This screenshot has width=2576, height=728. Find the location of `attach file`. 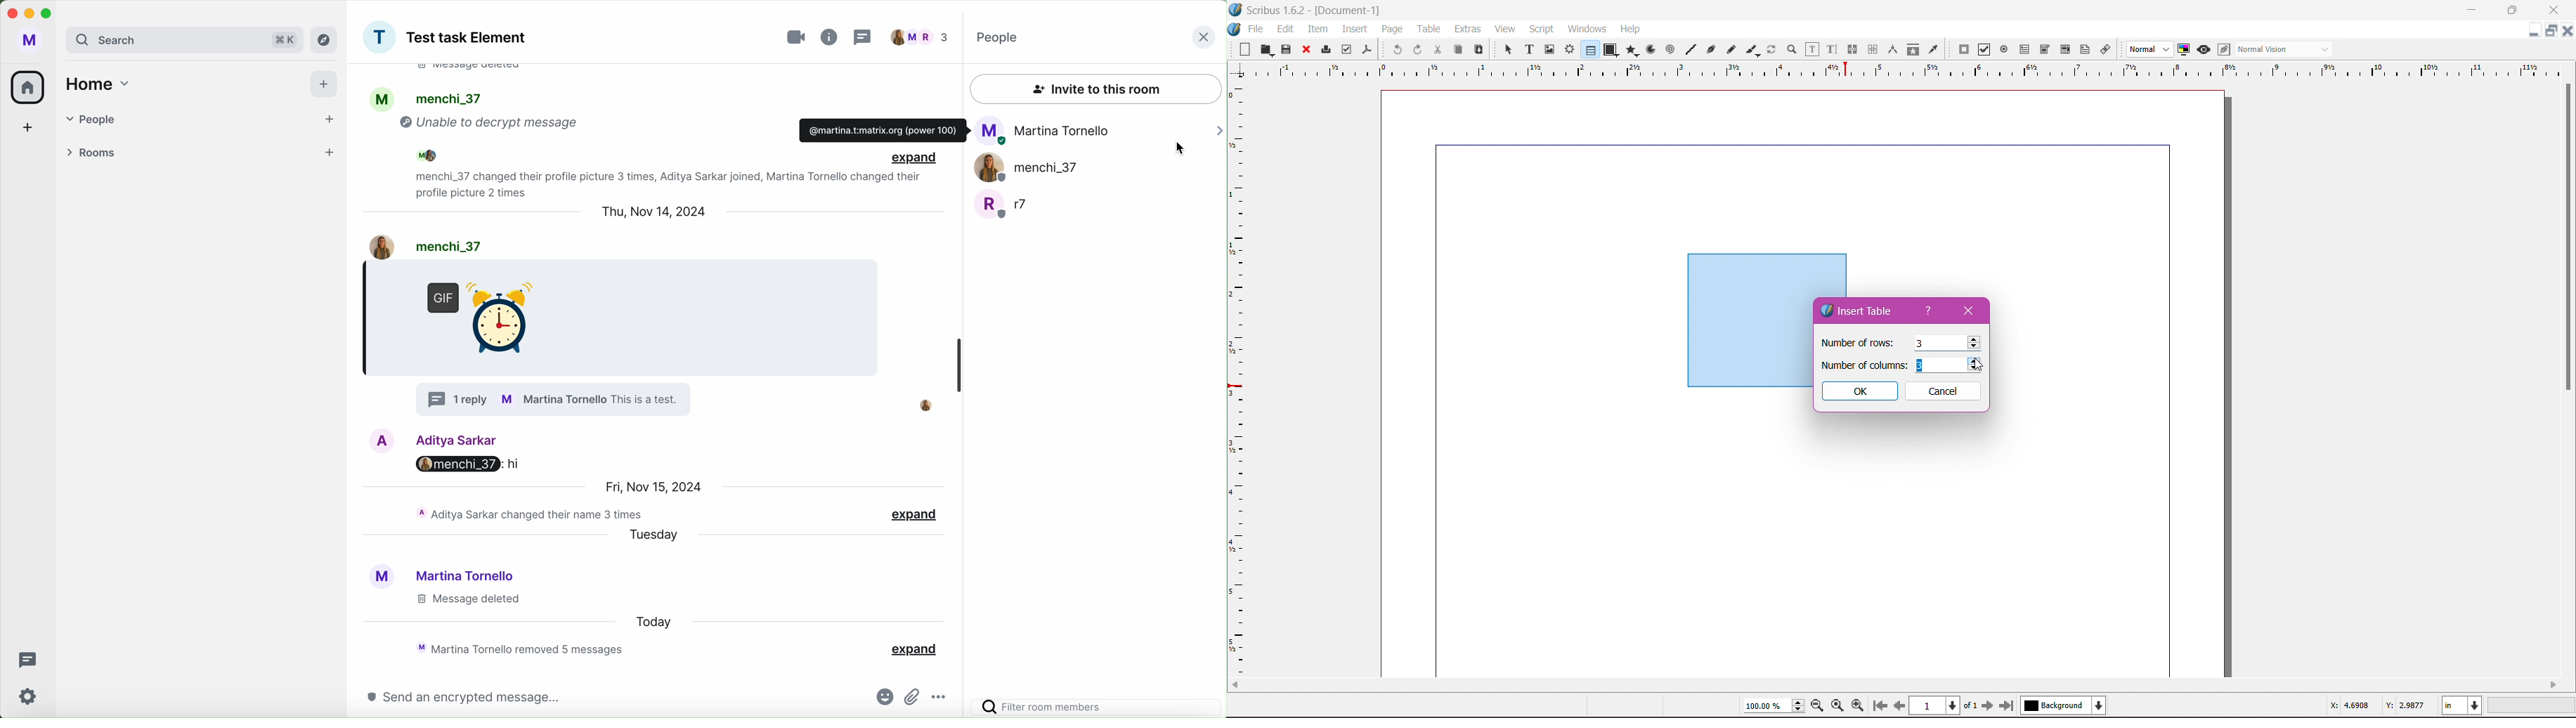

attach file is located at coordinates (913, 695).